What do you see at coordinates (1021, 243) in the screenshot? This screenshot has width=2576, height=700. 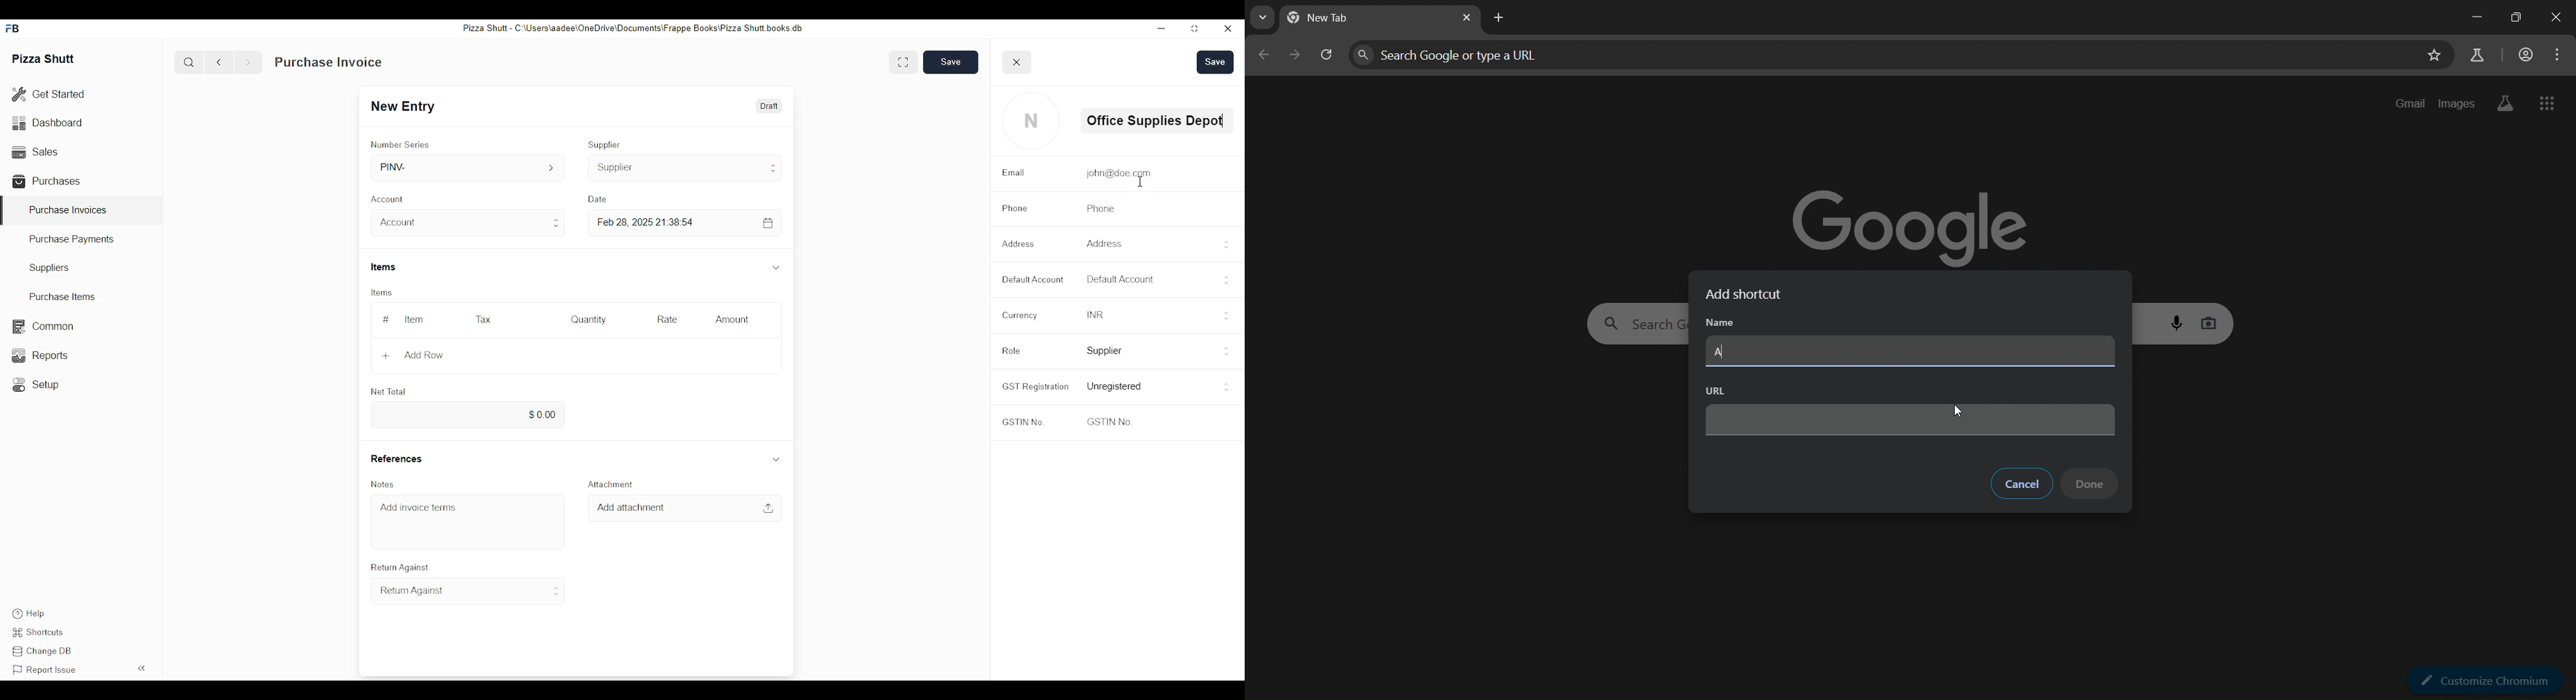 I see `Address` at bounding box center [1021, 243].